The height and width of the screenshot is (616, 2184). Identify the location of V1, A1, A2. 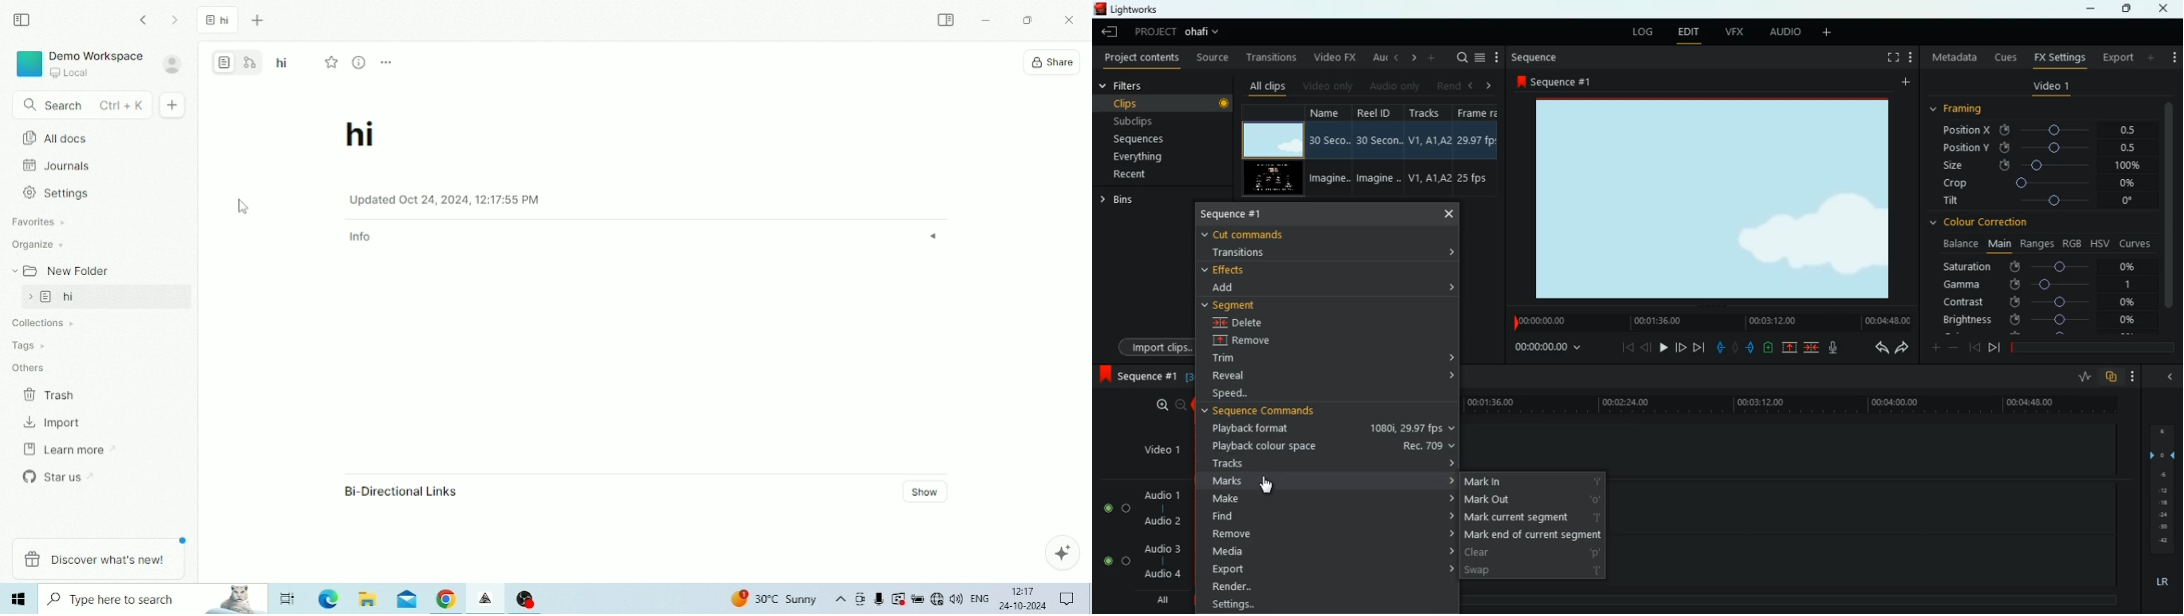
(1430, 179).